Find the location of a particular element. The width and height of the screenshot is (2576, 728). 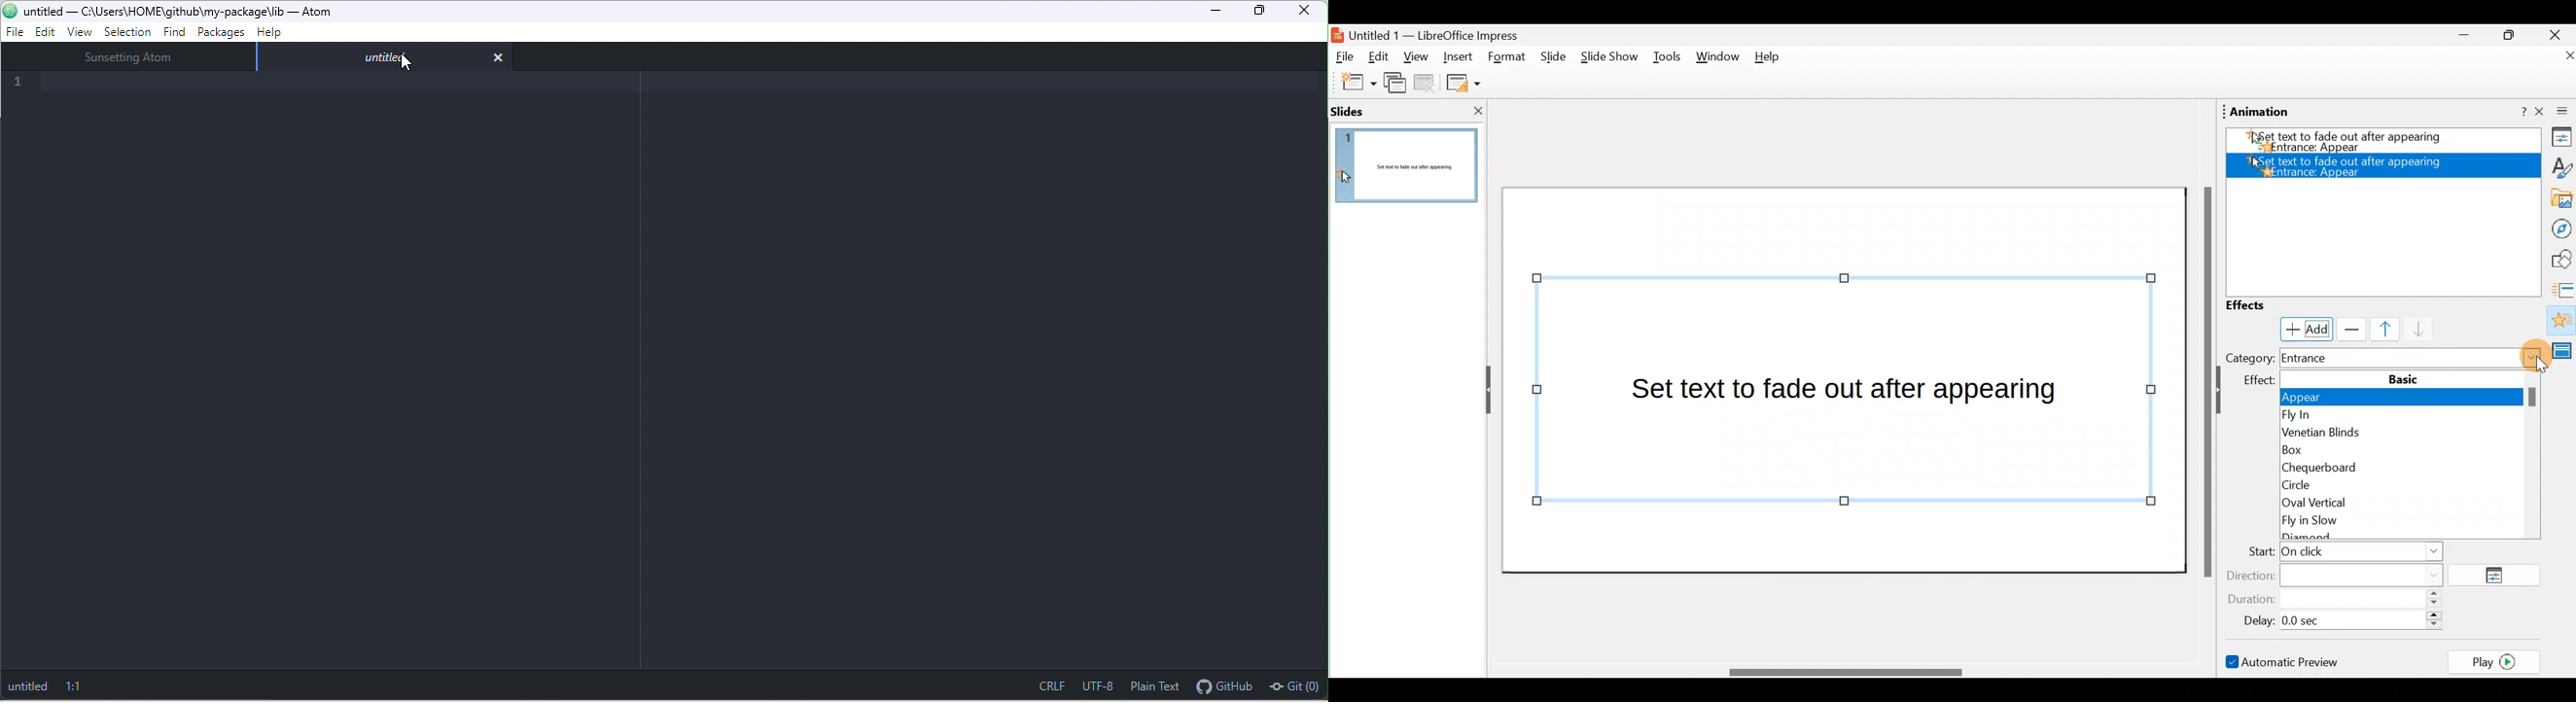

Duration is located at coordinates (2339, 600).